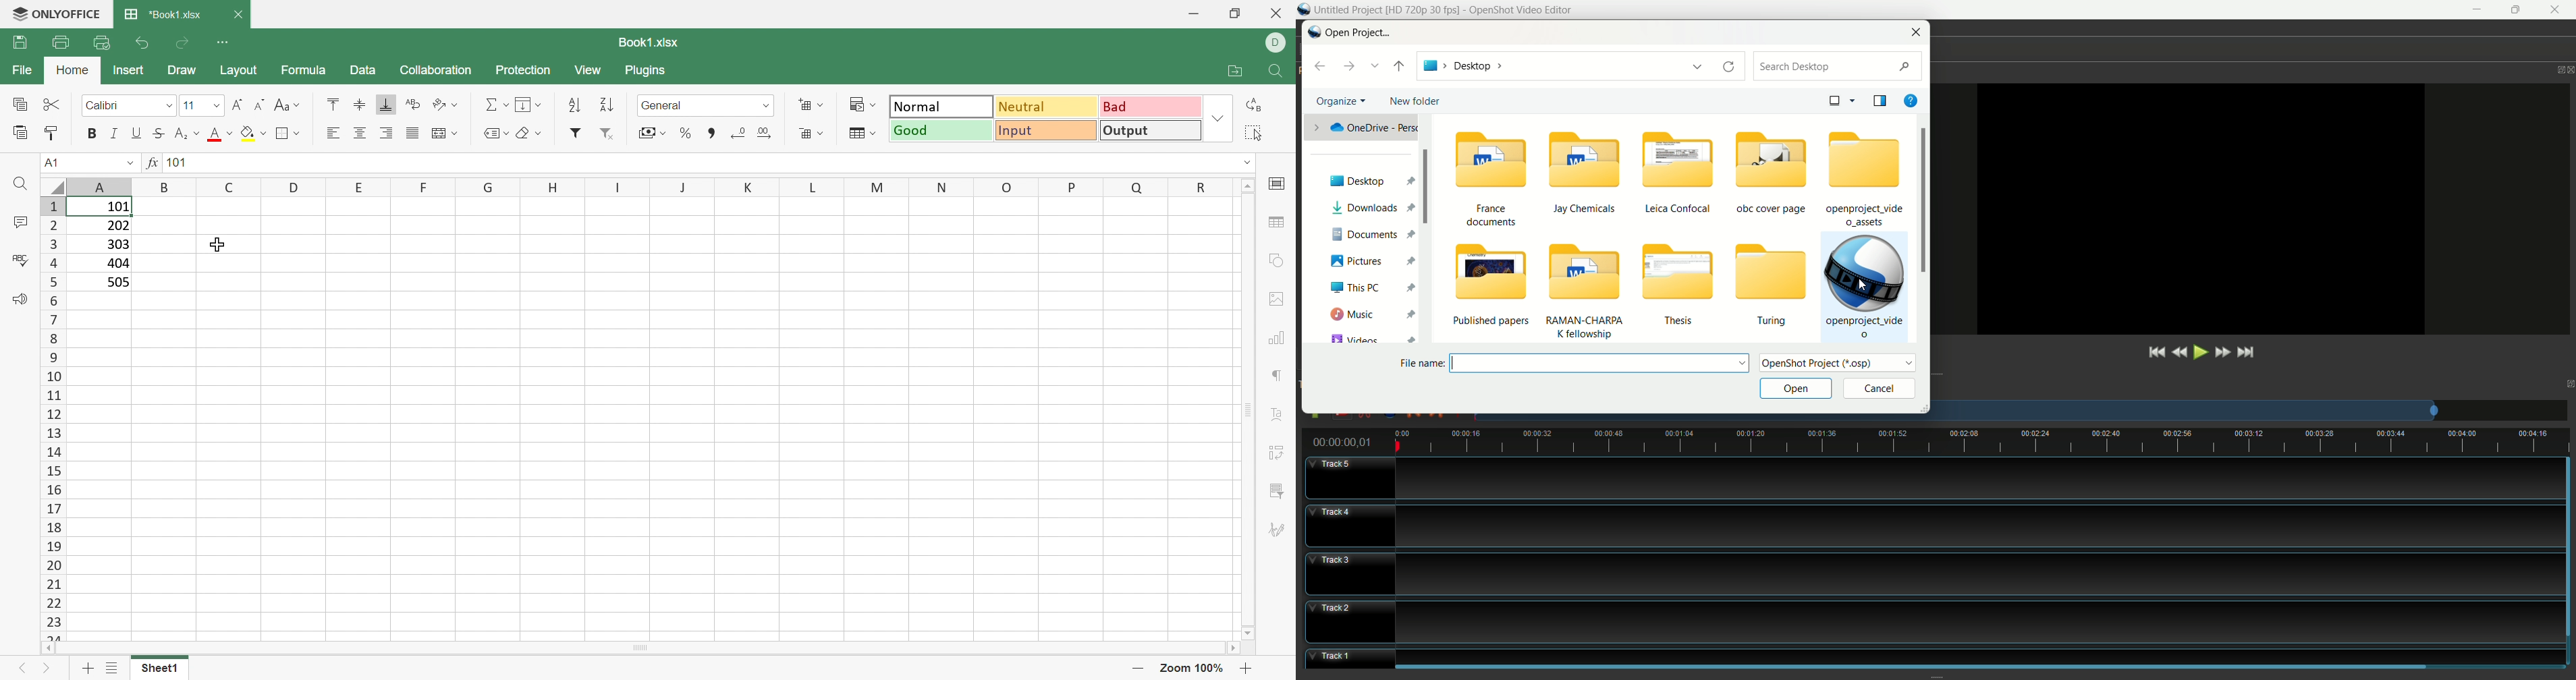 The image size is (2576, 700). Describe the element at coordinates (136, 134) in the screenshot. I see `Underline` at that location.